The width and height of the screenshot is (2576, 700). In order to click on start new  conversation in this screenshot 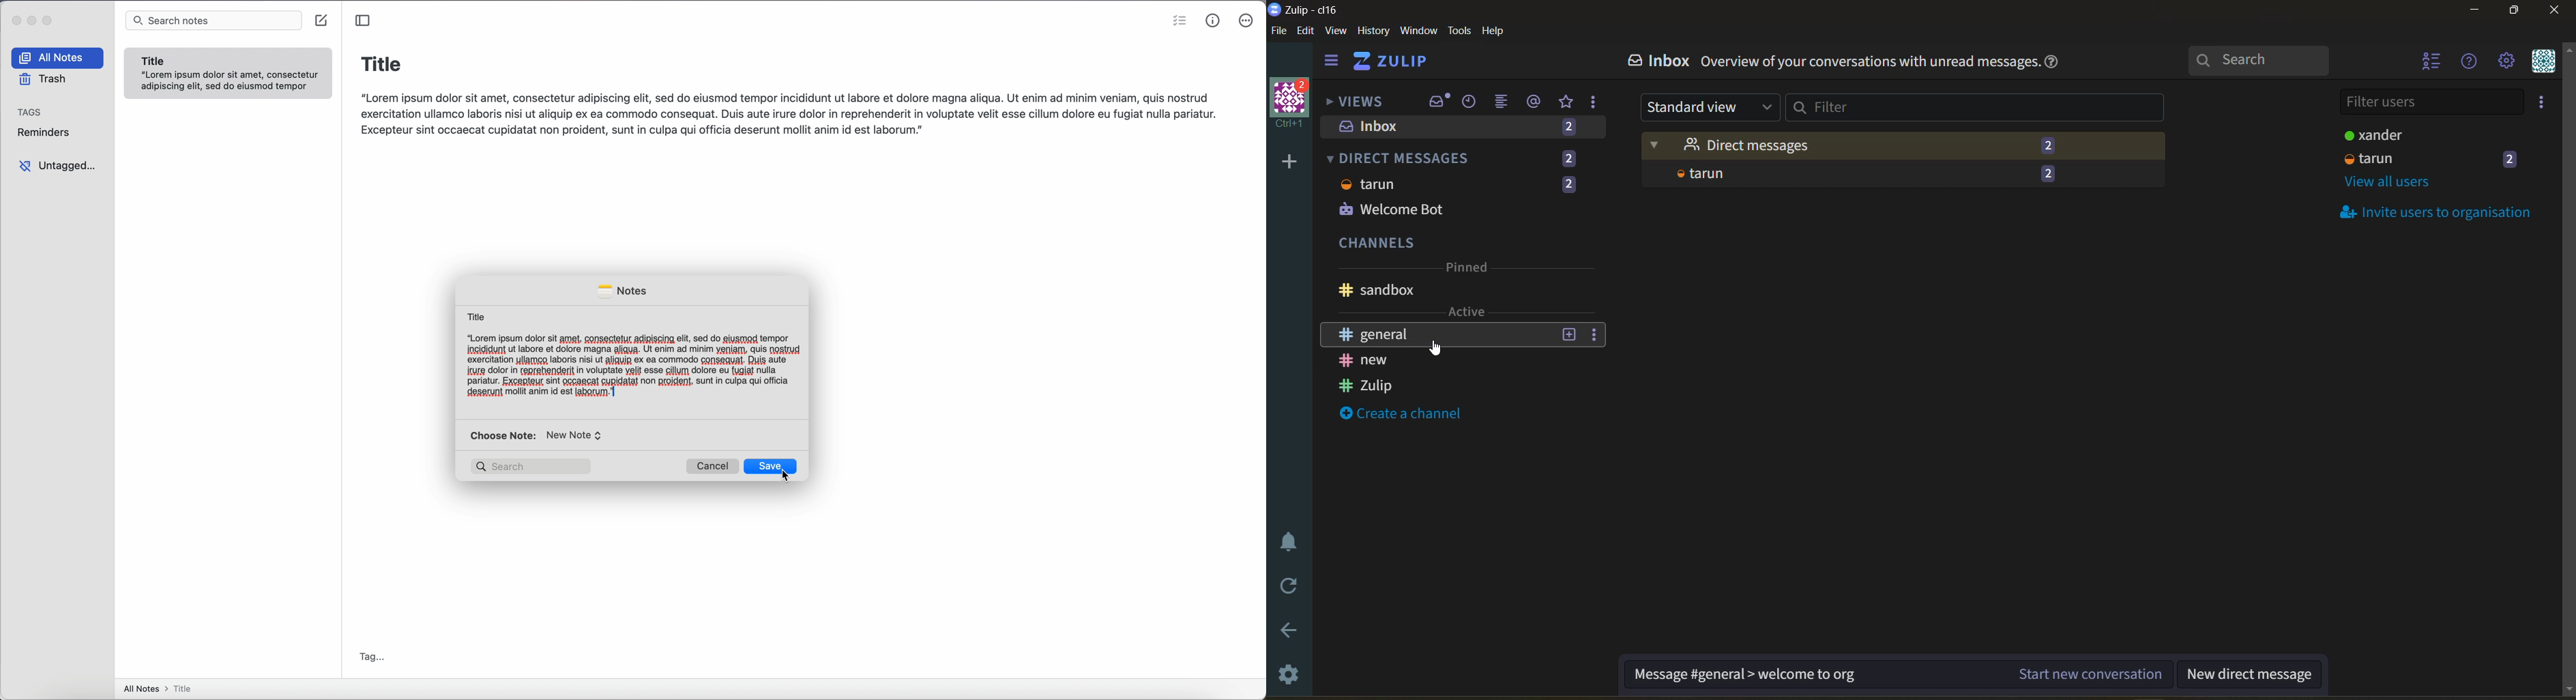, I will do `click(1896, 678)`.